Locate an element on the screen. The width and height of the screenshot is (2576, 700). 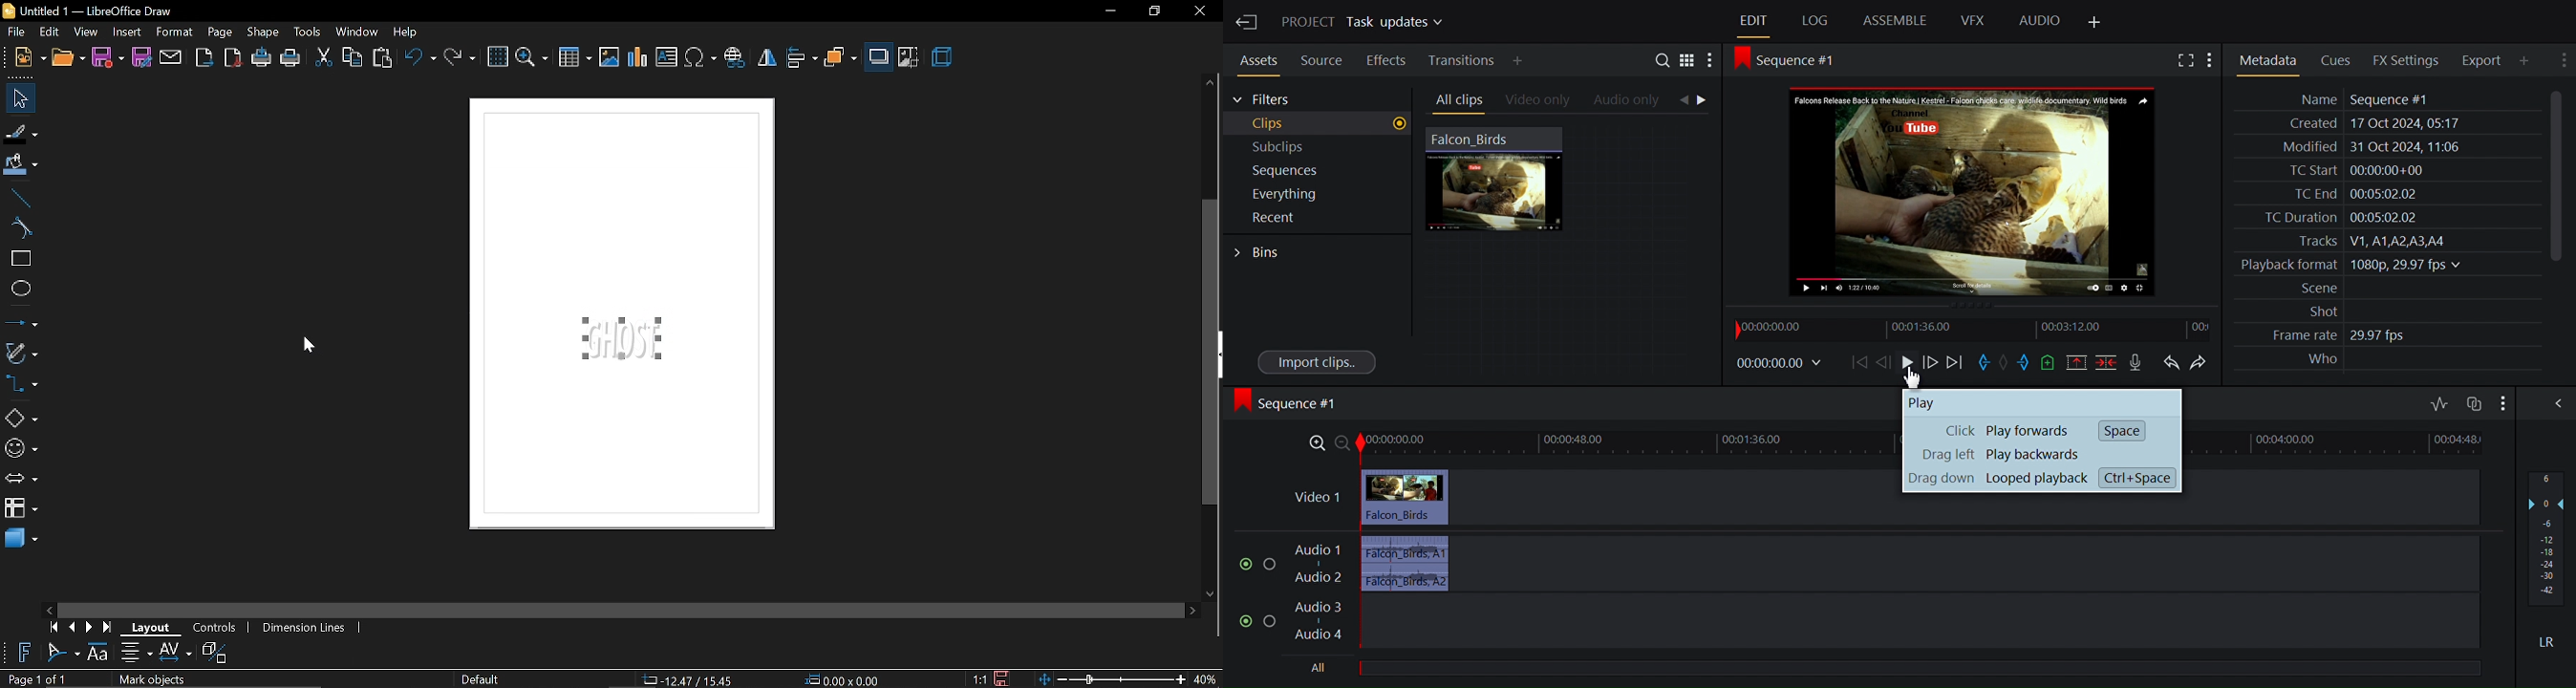
cut  is located at coordinates (323, 58).